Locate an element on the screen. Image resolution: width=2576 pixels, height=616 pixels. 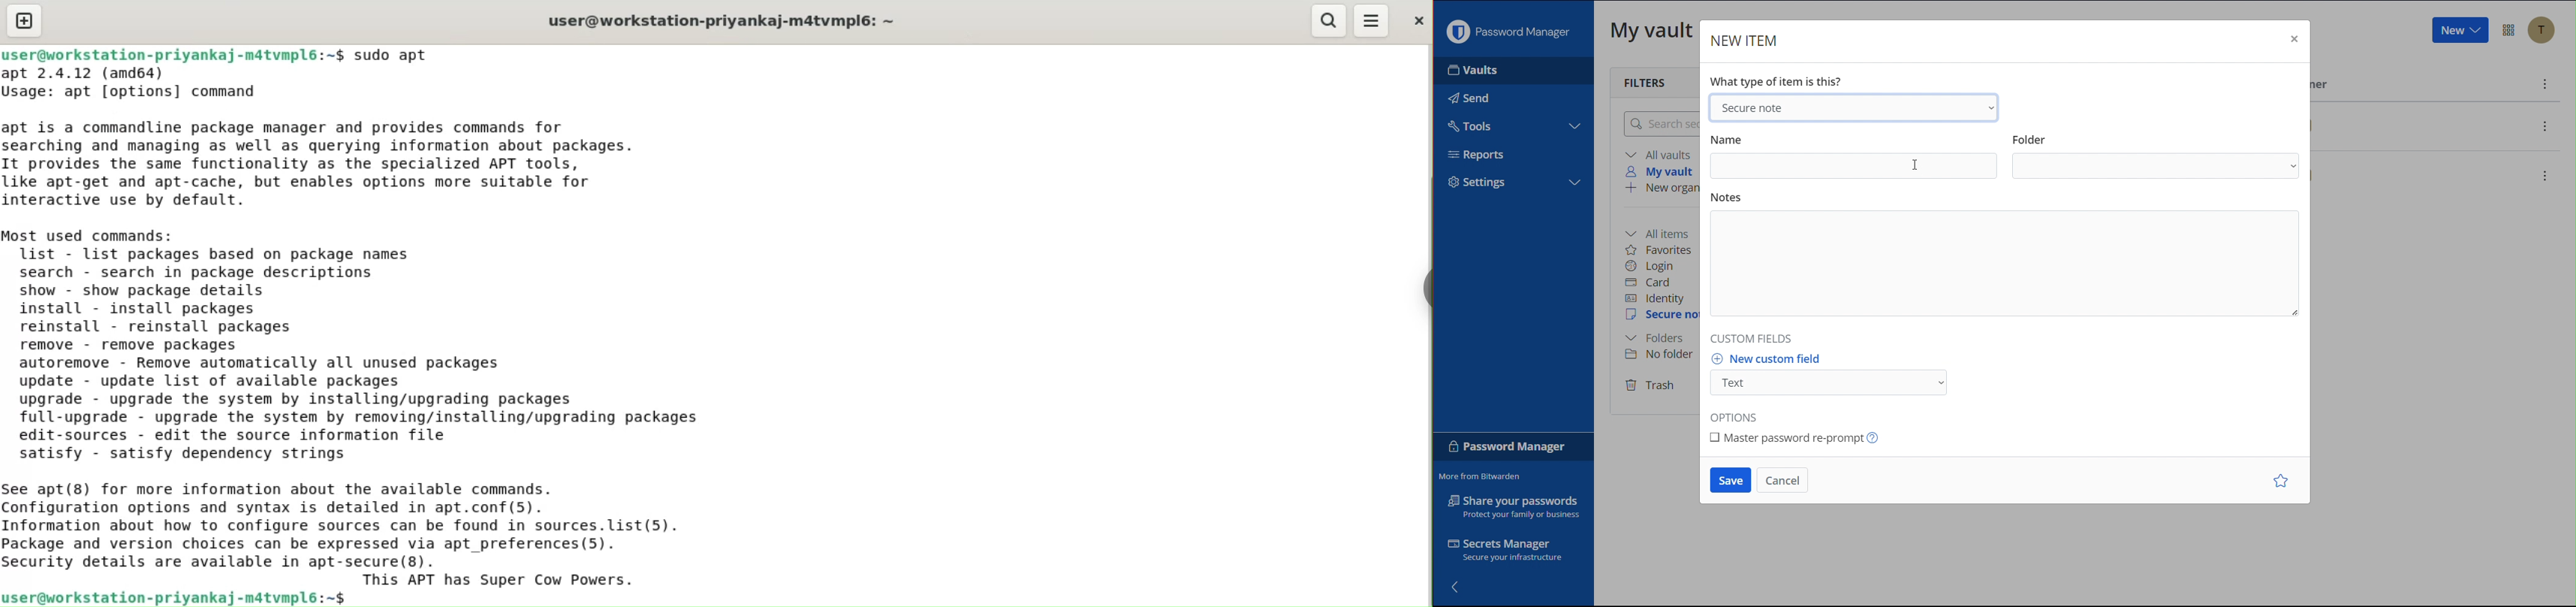
Secure note is located at coordinates (1858, 108).